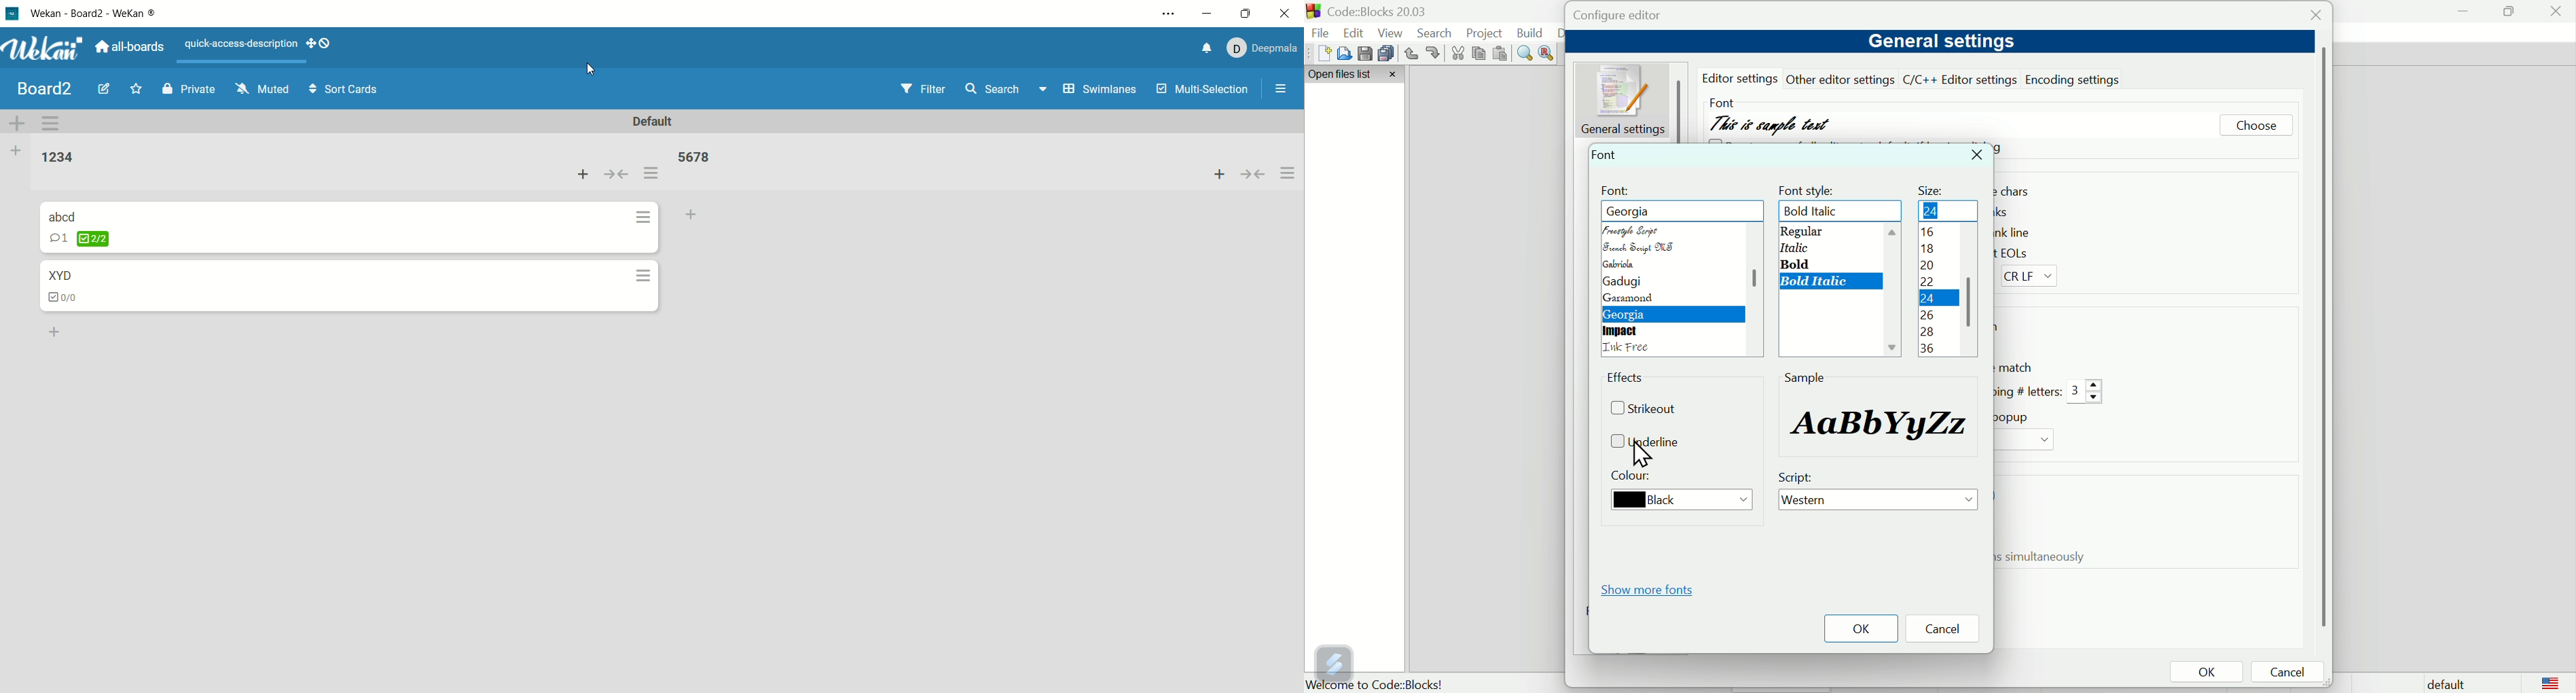  What do you see at coordinates (1356, 75) in the screenshot?
I see `Open file list` at bounding box center [1356, 75].